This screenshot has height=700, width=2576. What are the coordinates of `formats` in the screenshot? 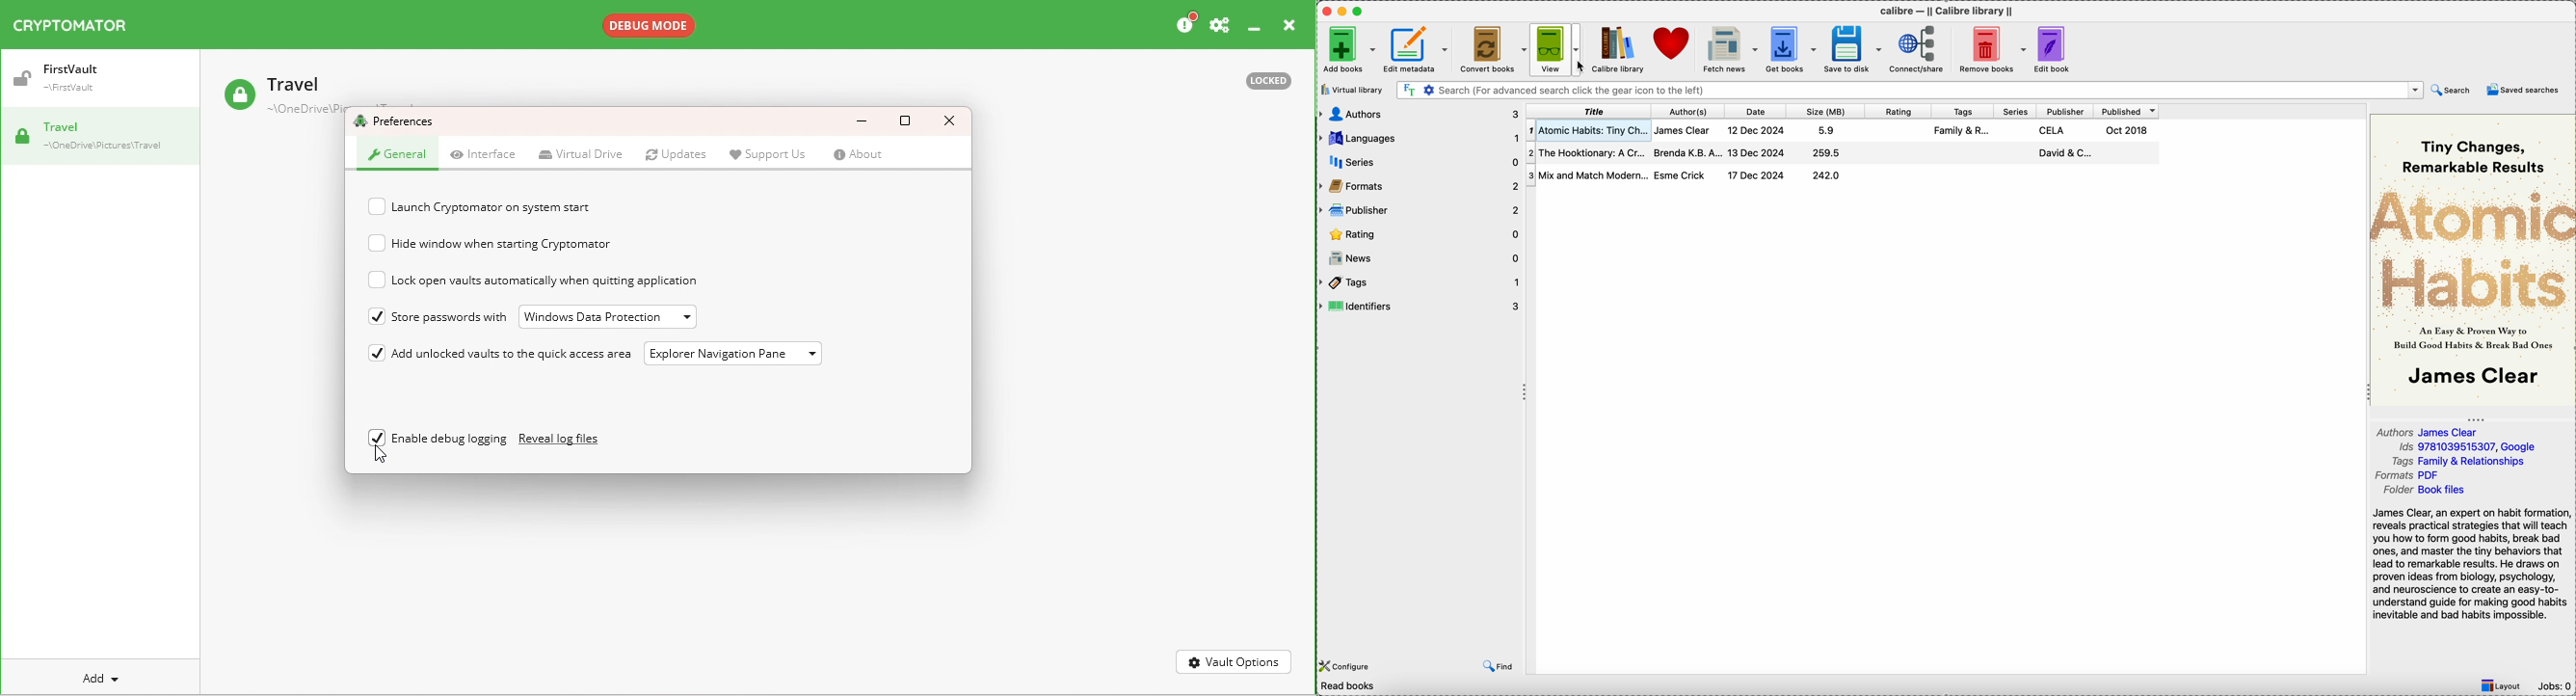 It's located at (1420, 185).